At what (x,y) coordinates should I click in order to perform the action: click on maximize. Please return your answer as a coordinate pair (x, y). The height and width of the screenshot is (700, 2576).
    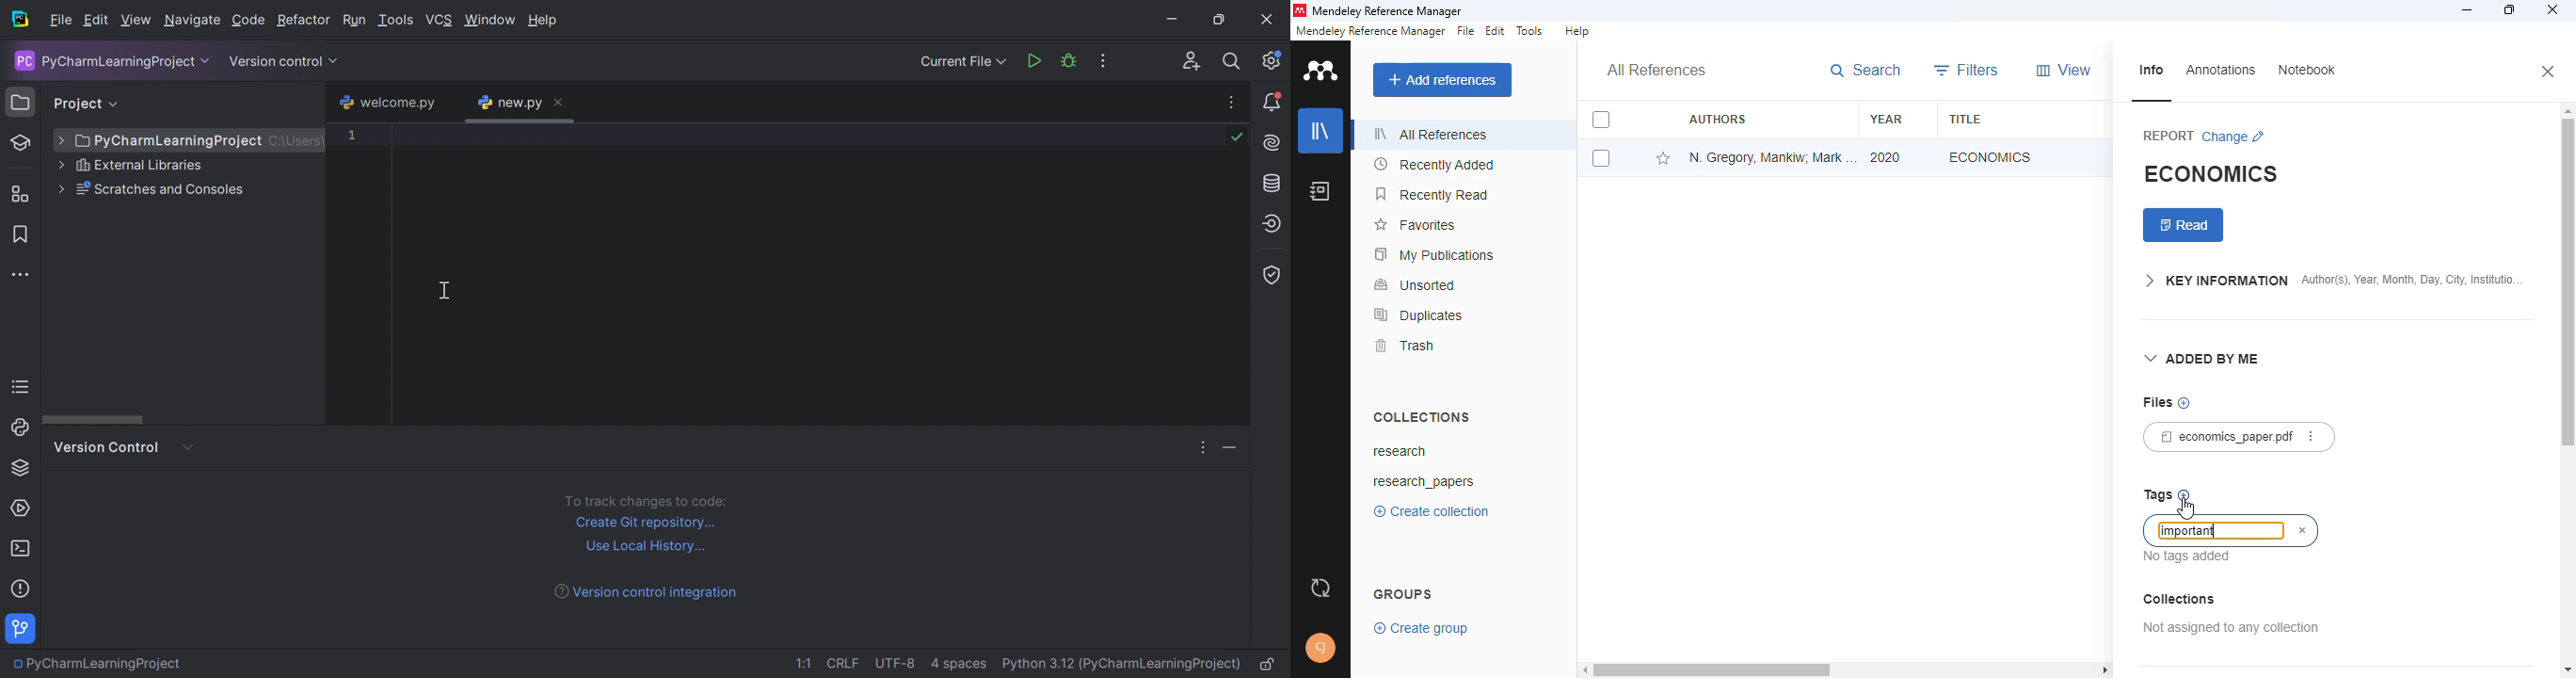
    Looking at the image, I should click on (2509, 9).